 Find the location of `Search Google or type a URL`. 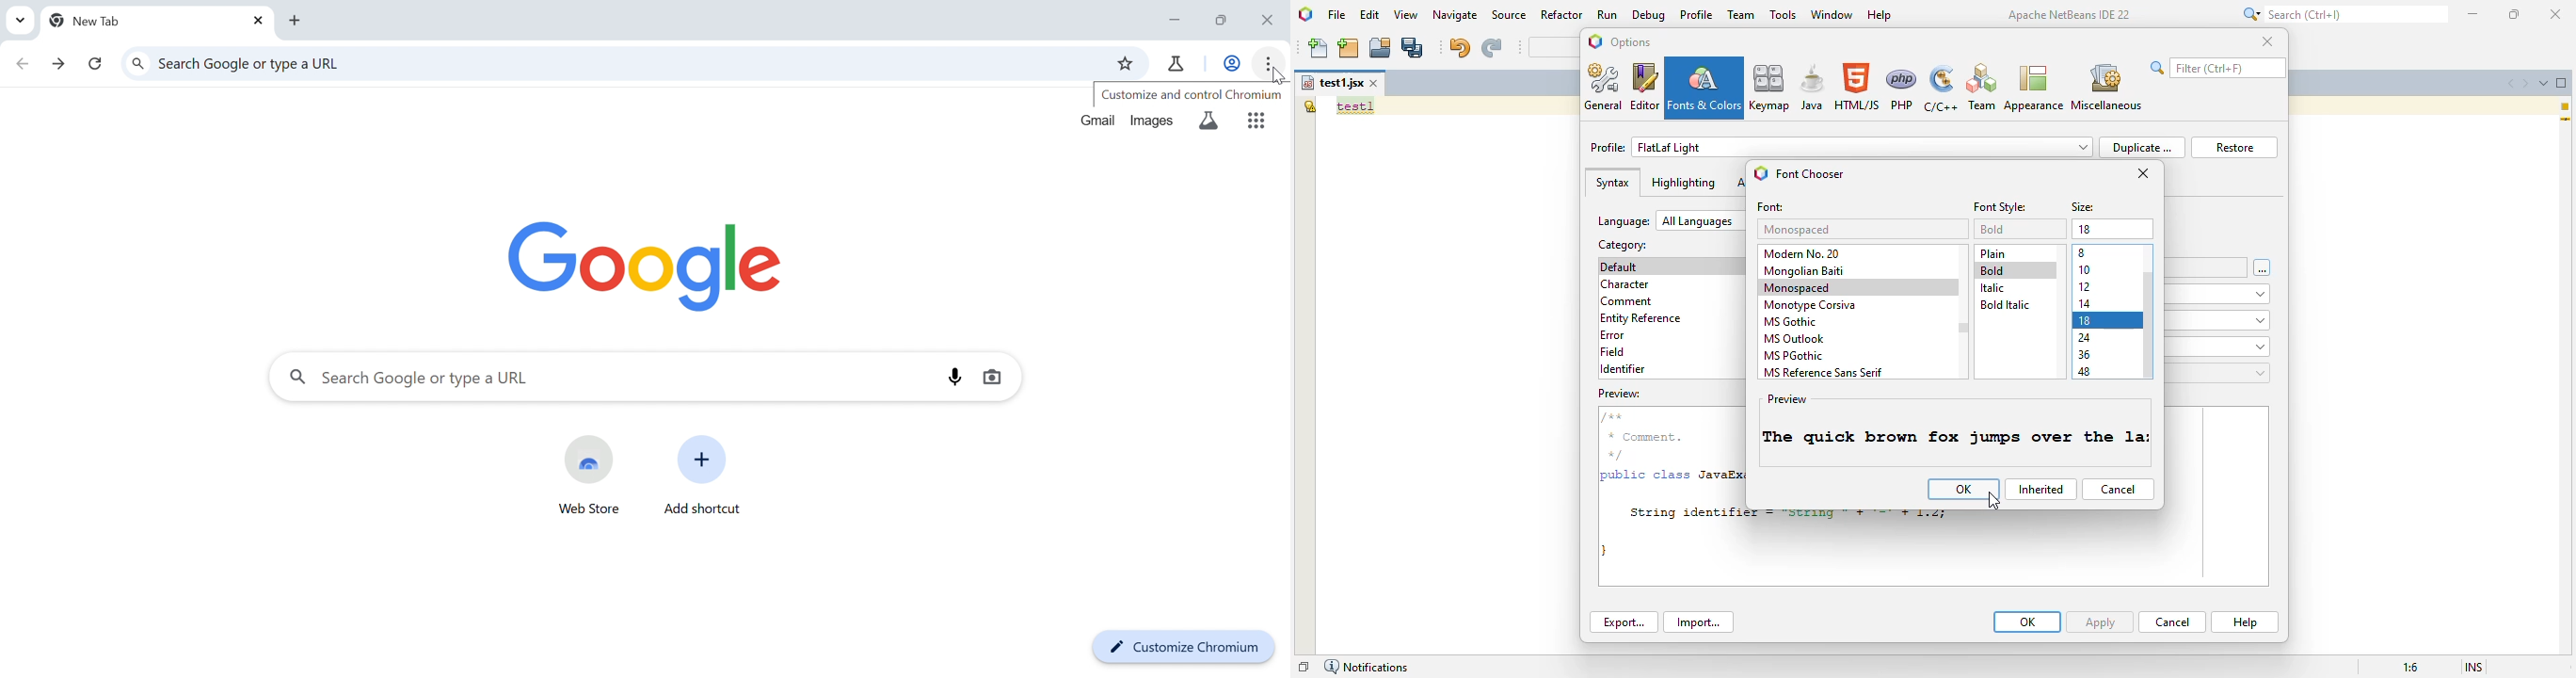

Search Google or type a URL is located at coordinates (430, 379).